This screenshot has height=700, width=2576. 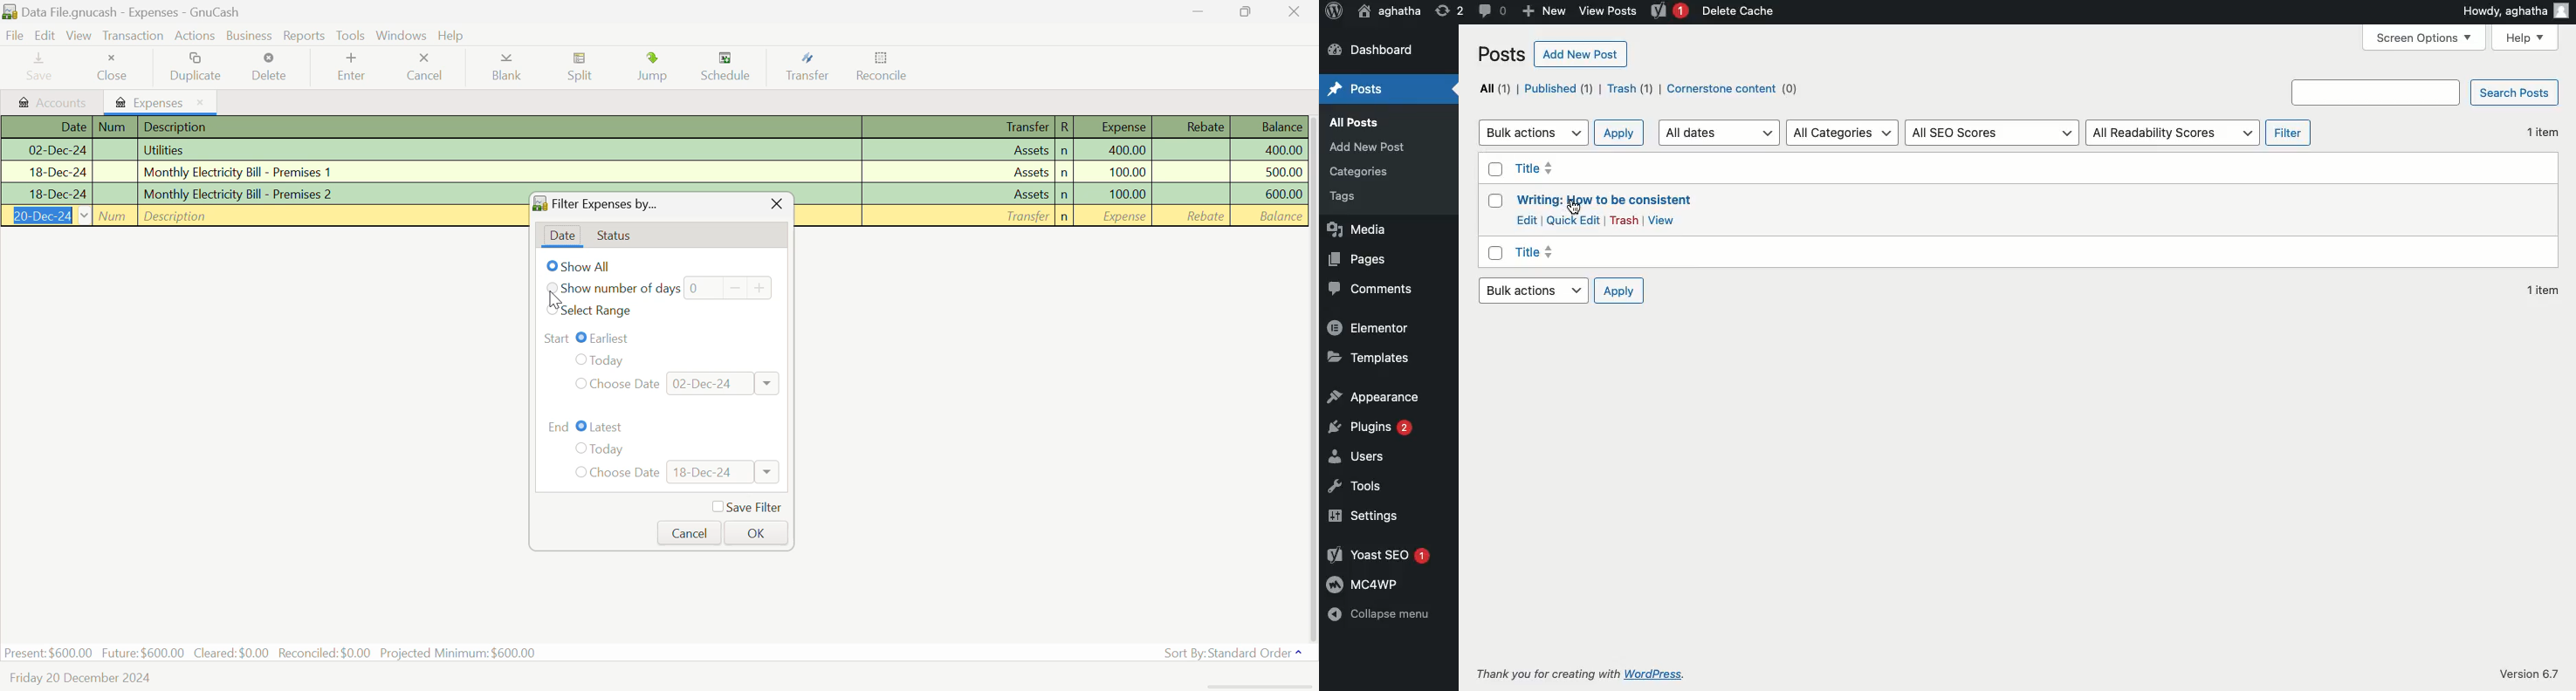 I want to click on Cursor on number of days, so click(x=553, y=292).